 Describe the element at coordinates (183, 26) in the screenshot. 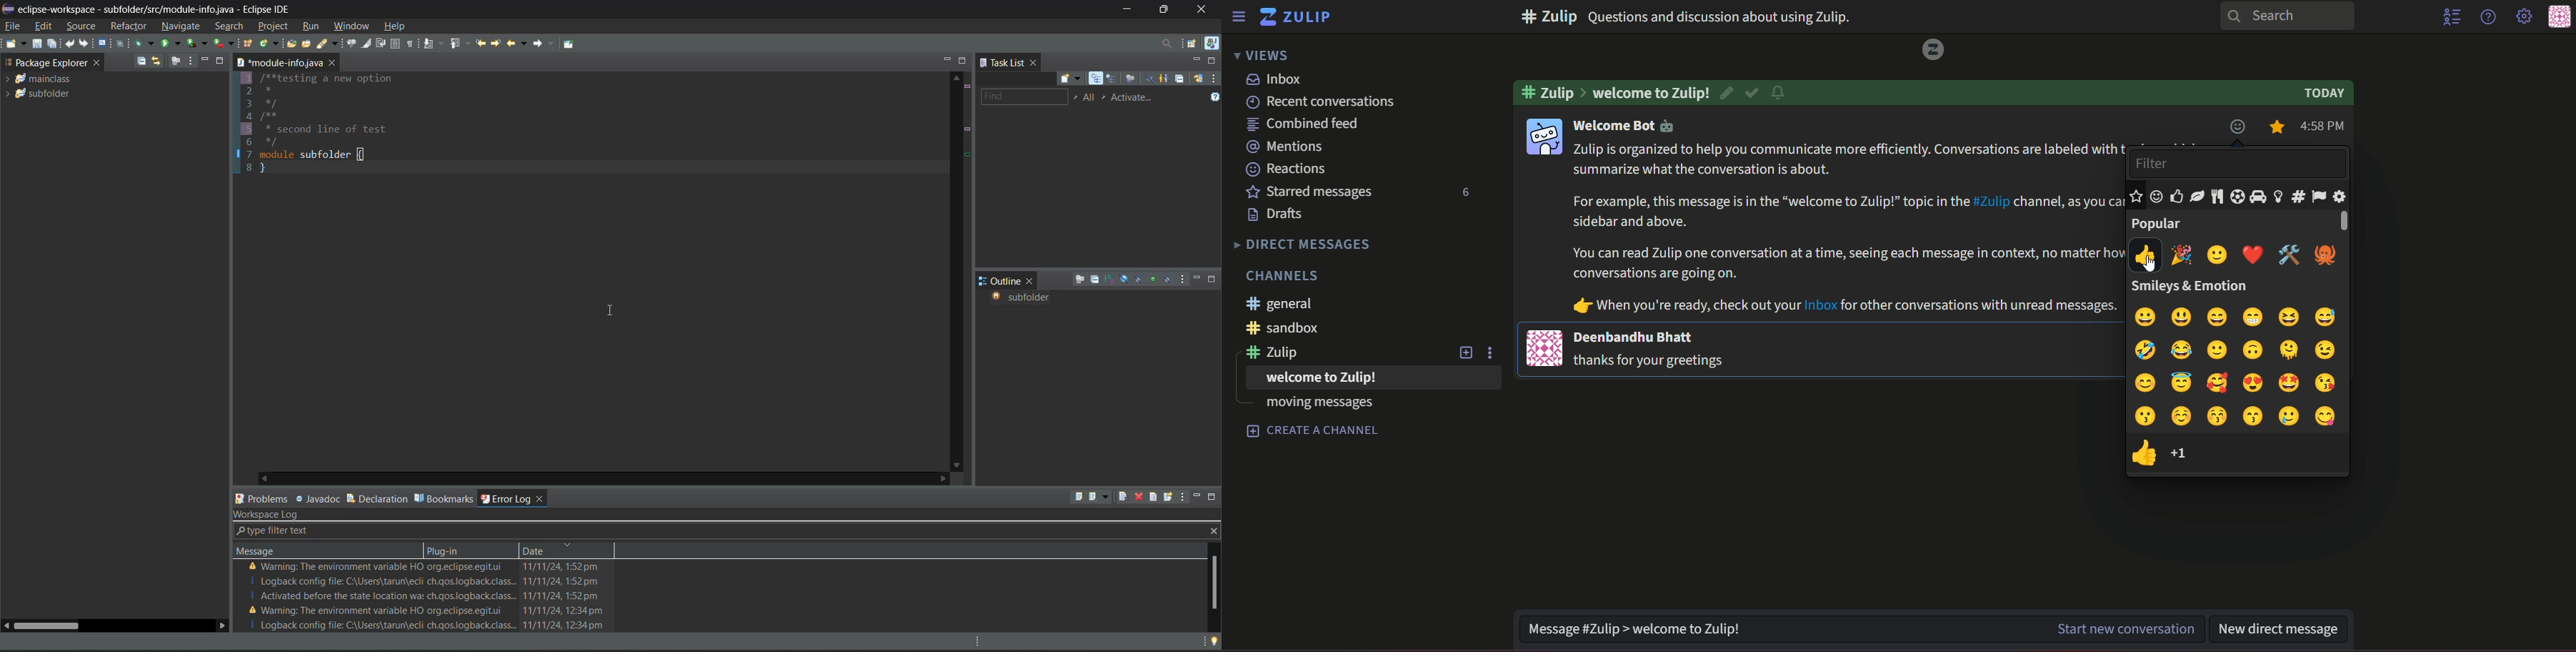

I see `navigate` at that location.